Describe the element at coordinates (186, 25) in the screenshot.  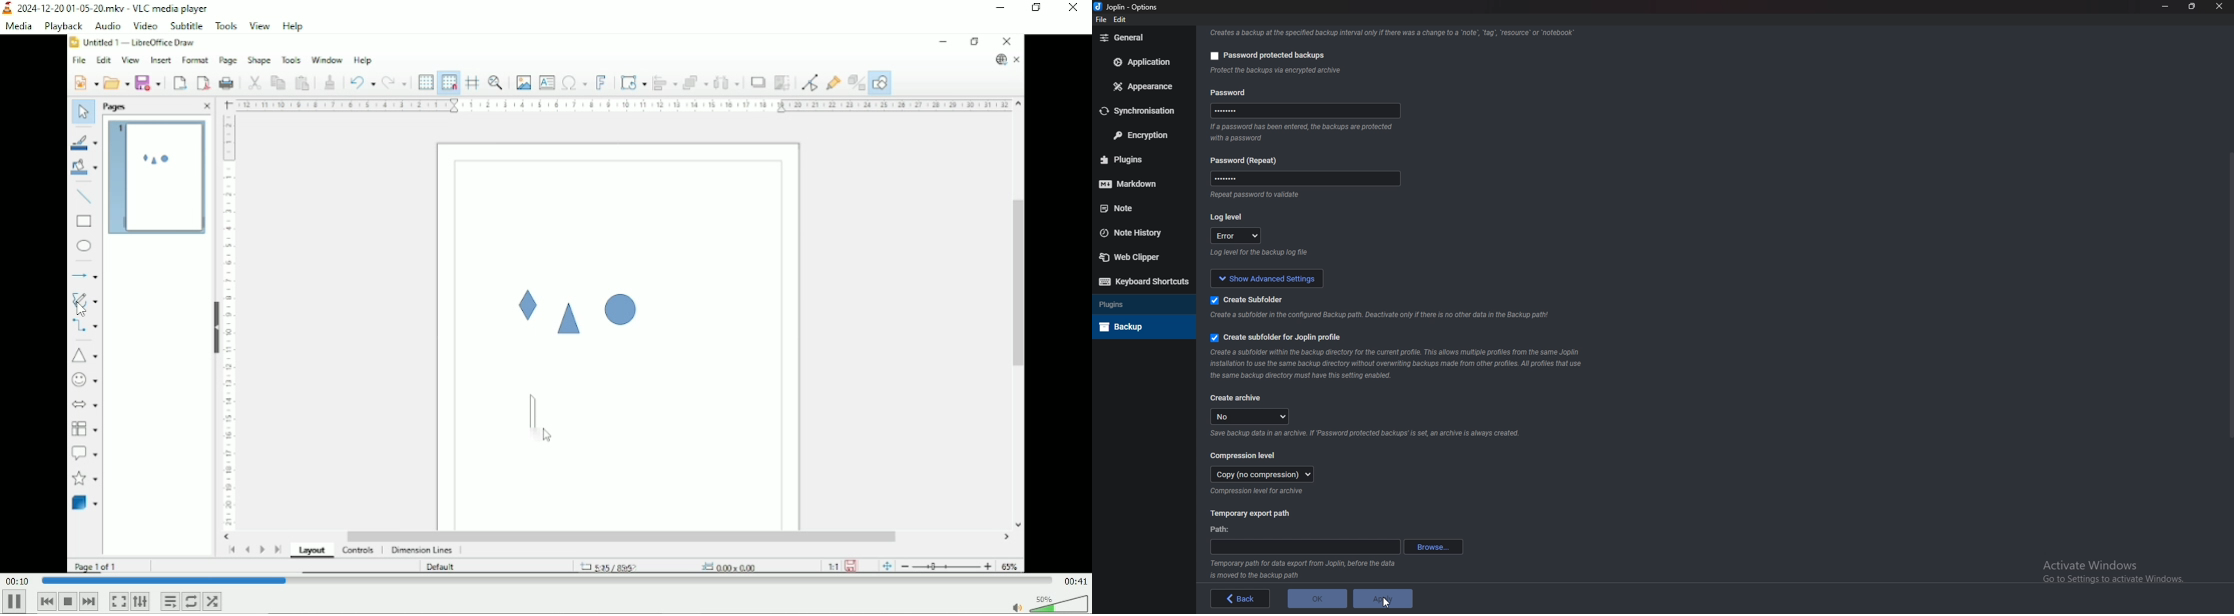
I see `Subtitle` at that location.